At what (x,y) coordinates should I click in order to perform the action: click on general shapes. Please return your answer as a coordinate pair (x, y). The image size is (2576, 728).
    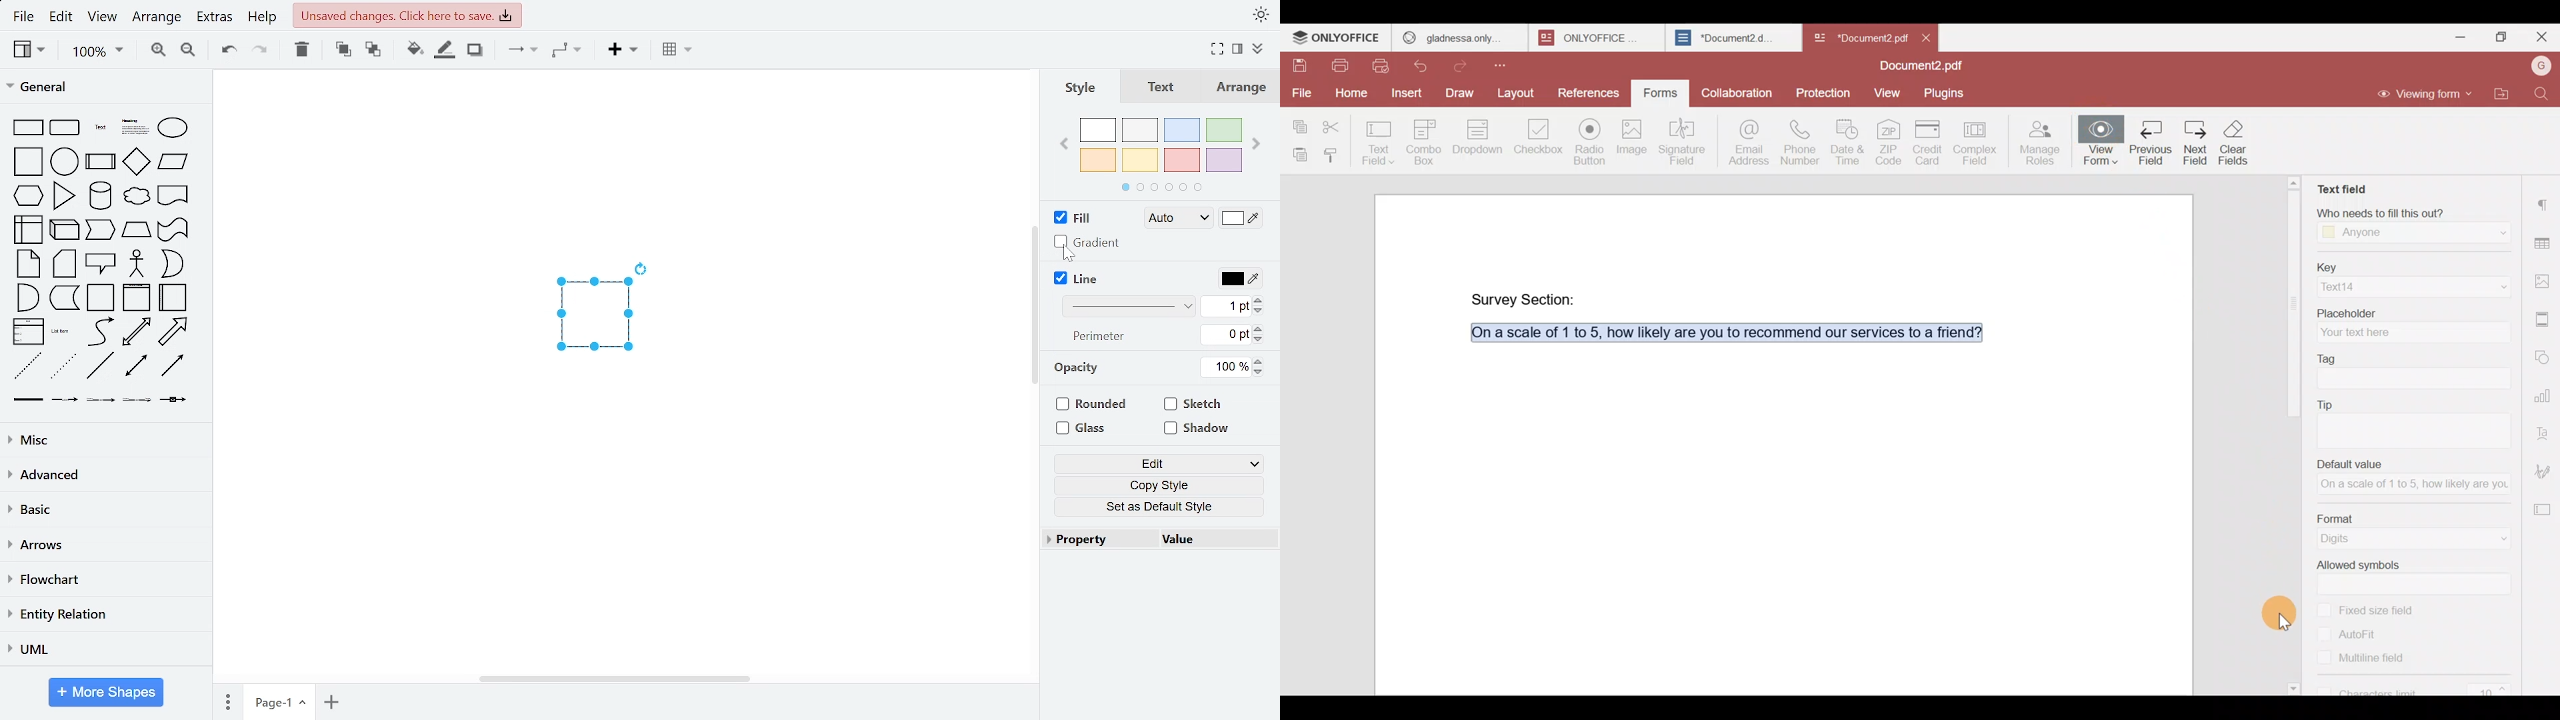
    Looking at the image, I should click on (171, 263).